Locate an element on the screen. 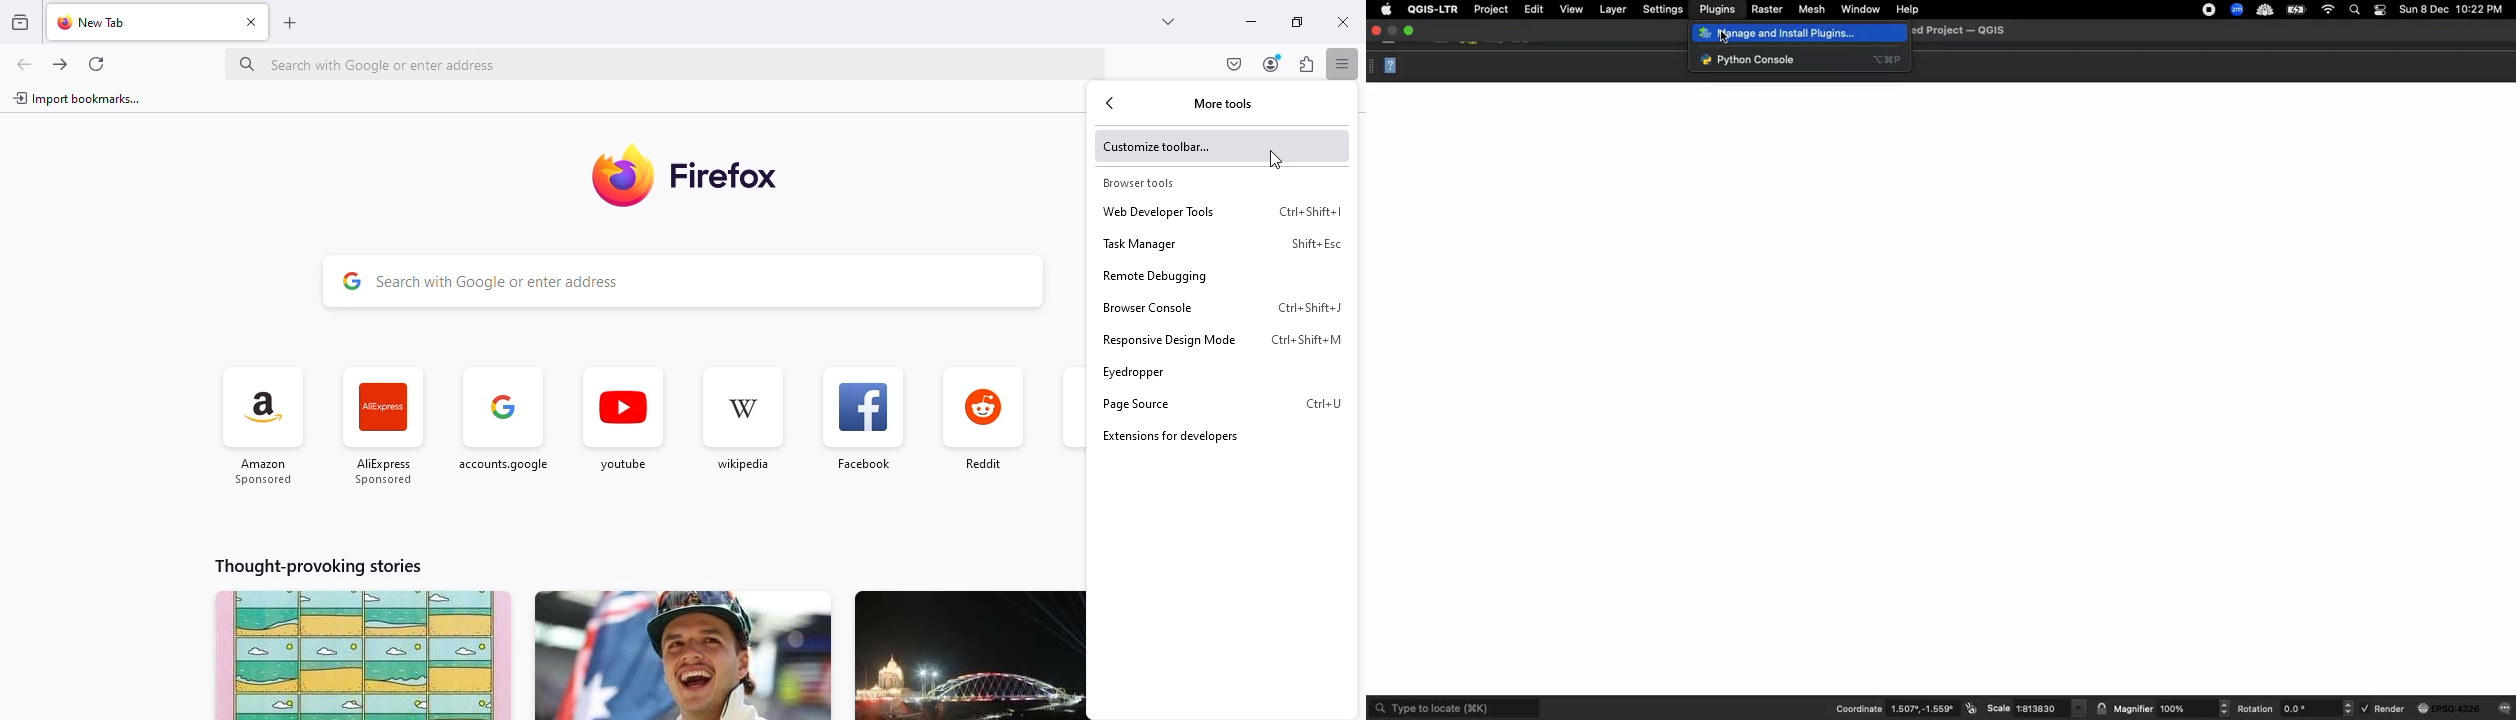 This screenshot has width=2520, height=728. Edit is located at coordinates (1535, 9).